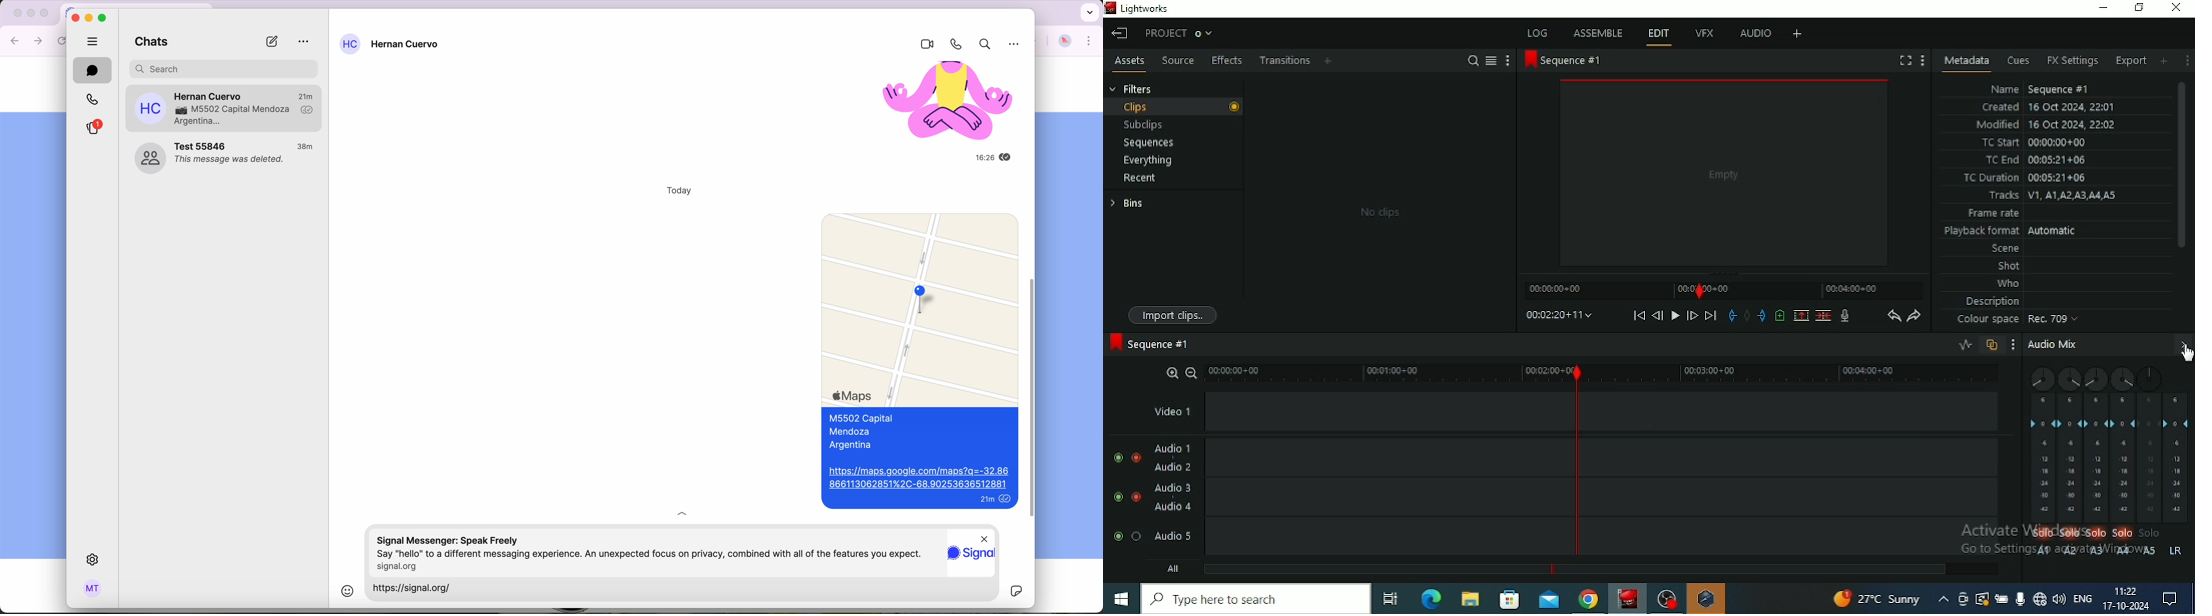 The image size is (2212, 616). Describe the element at coordinates (1796, 34) in the screenshot. I see `Add, remove and creates layouts` at that location.